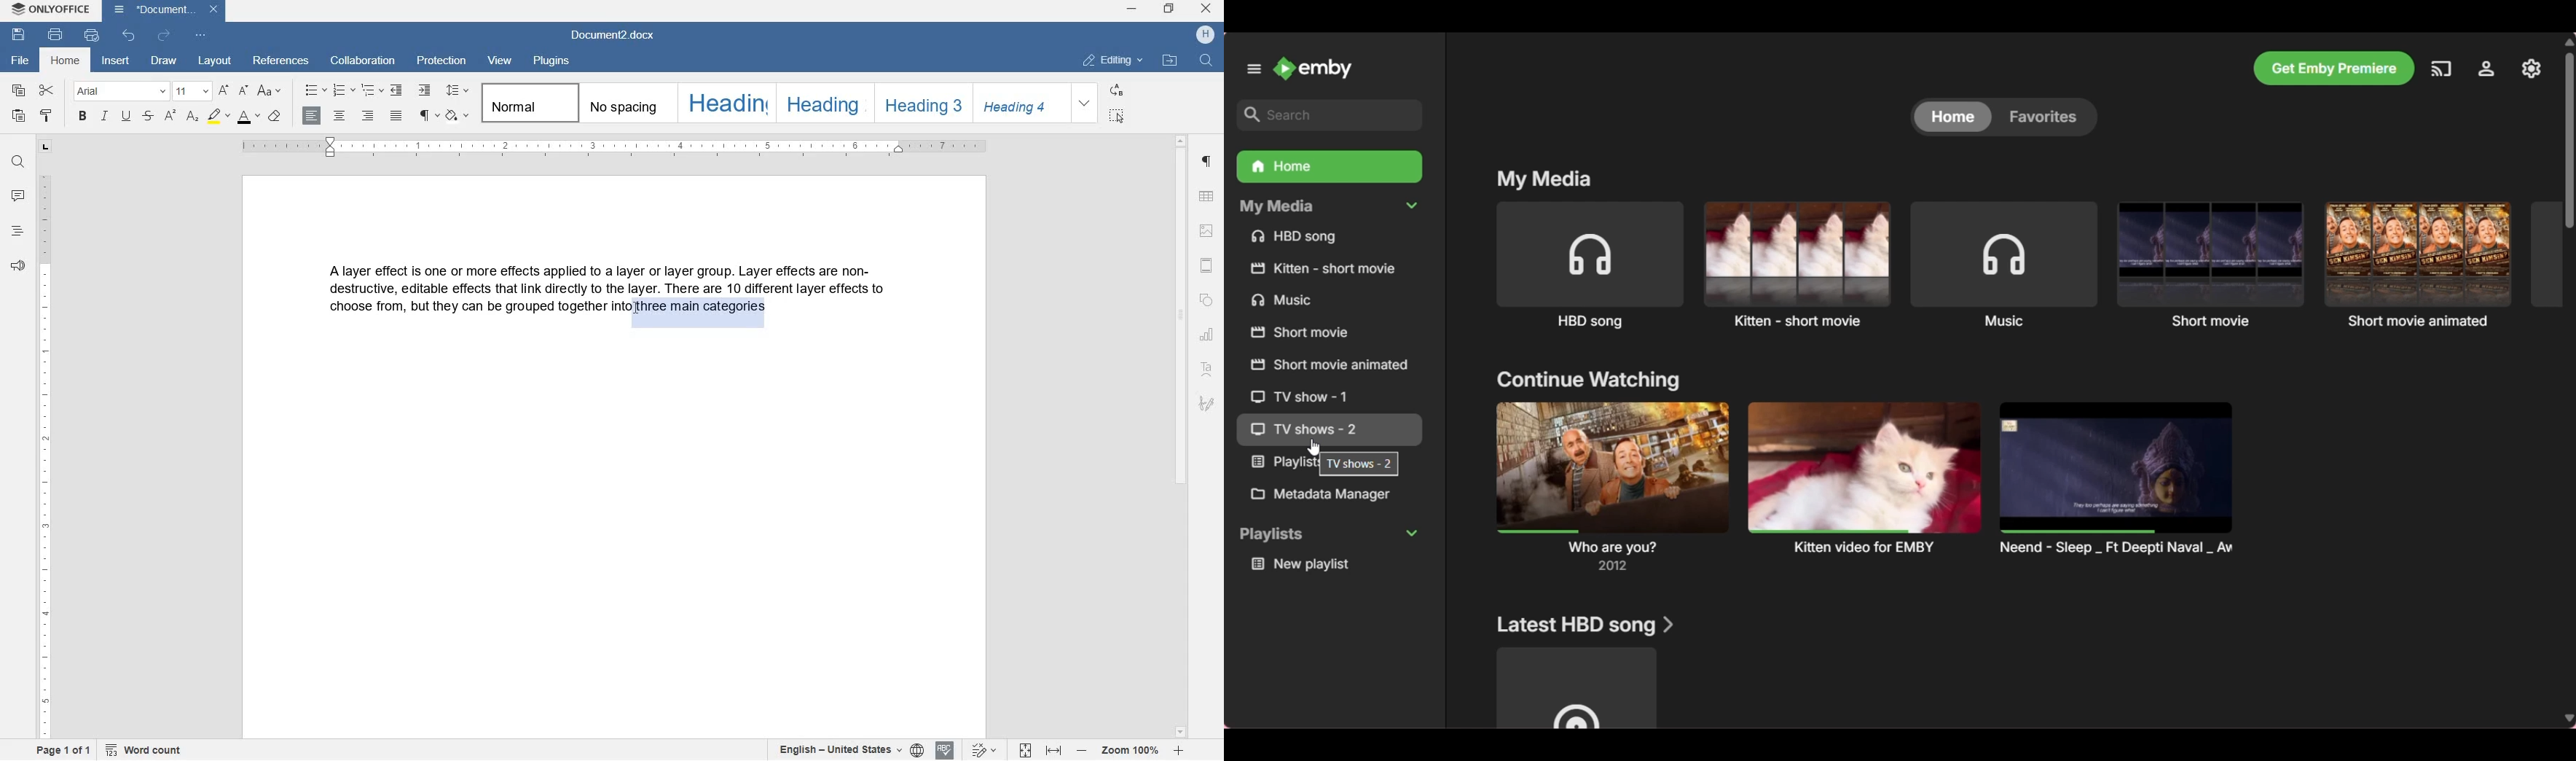 Image resolution: width=2576 pixels, height=784 pixels. What do you see at coordinates (946, 749) in the screenshot?
I see `spell checking` at bounding box center [946, 749].